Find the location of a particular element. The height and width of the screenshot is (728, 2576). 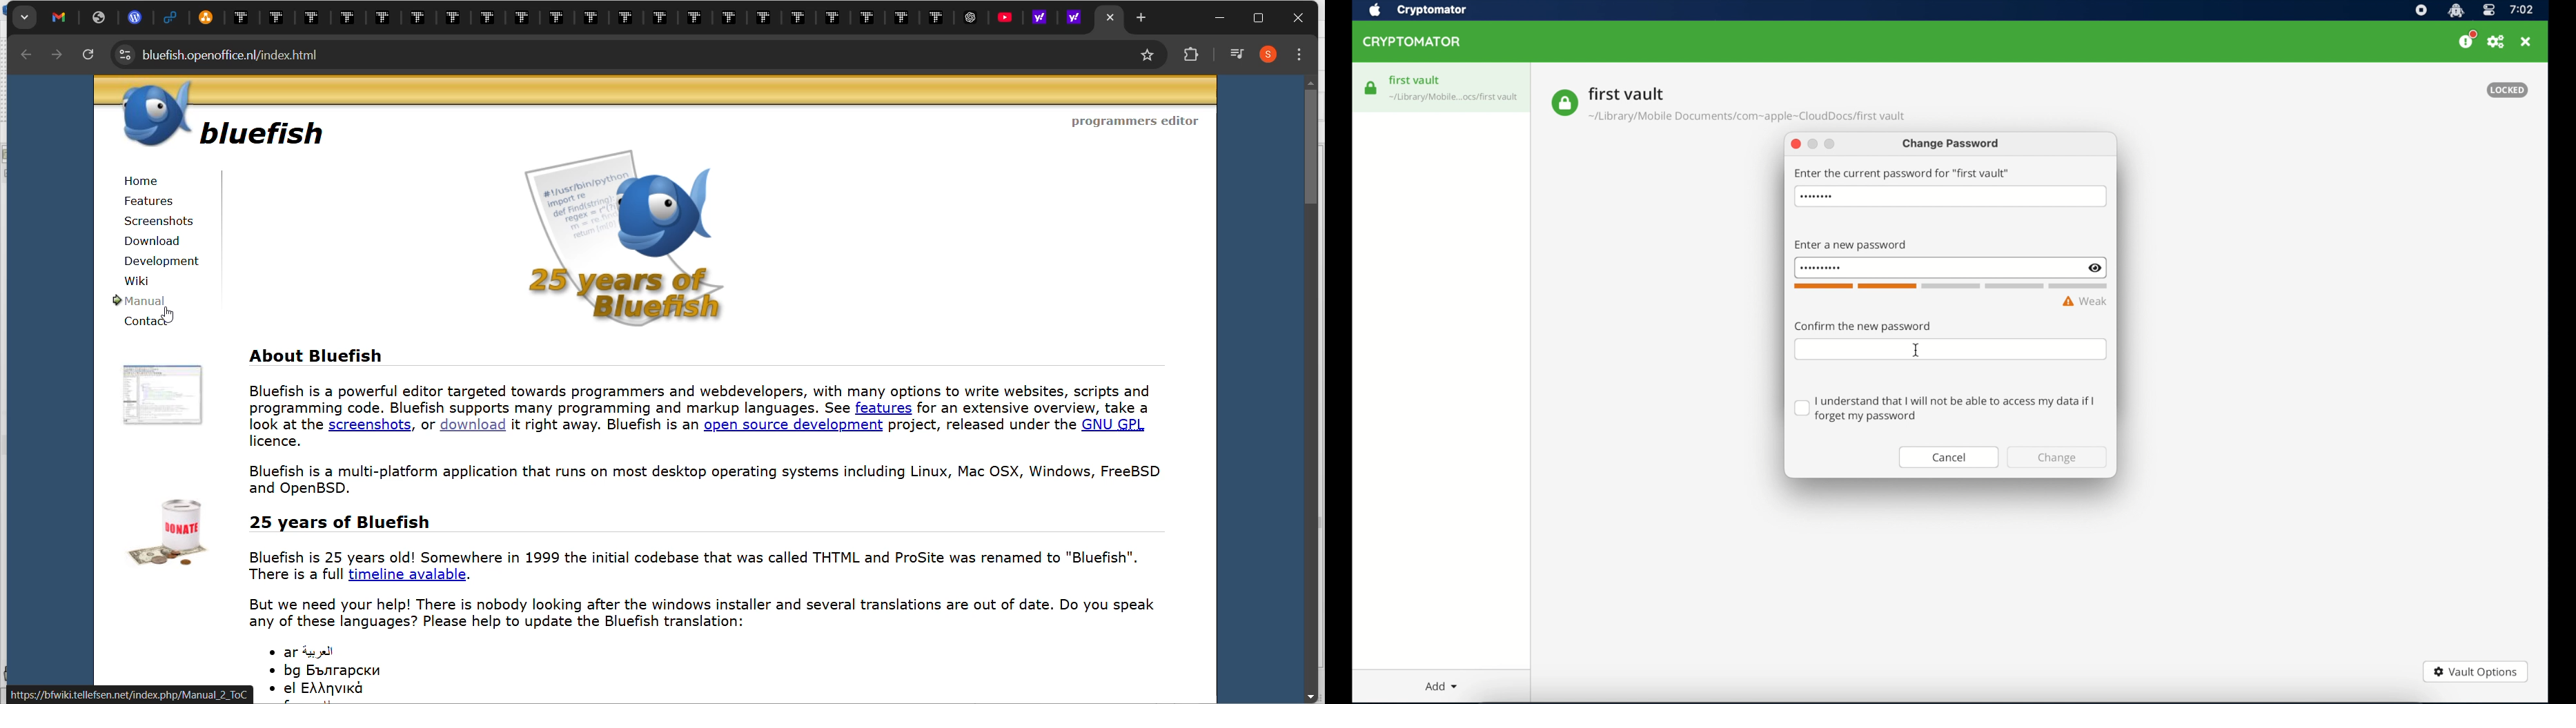

preferences is located at coordinates (2496, 42).